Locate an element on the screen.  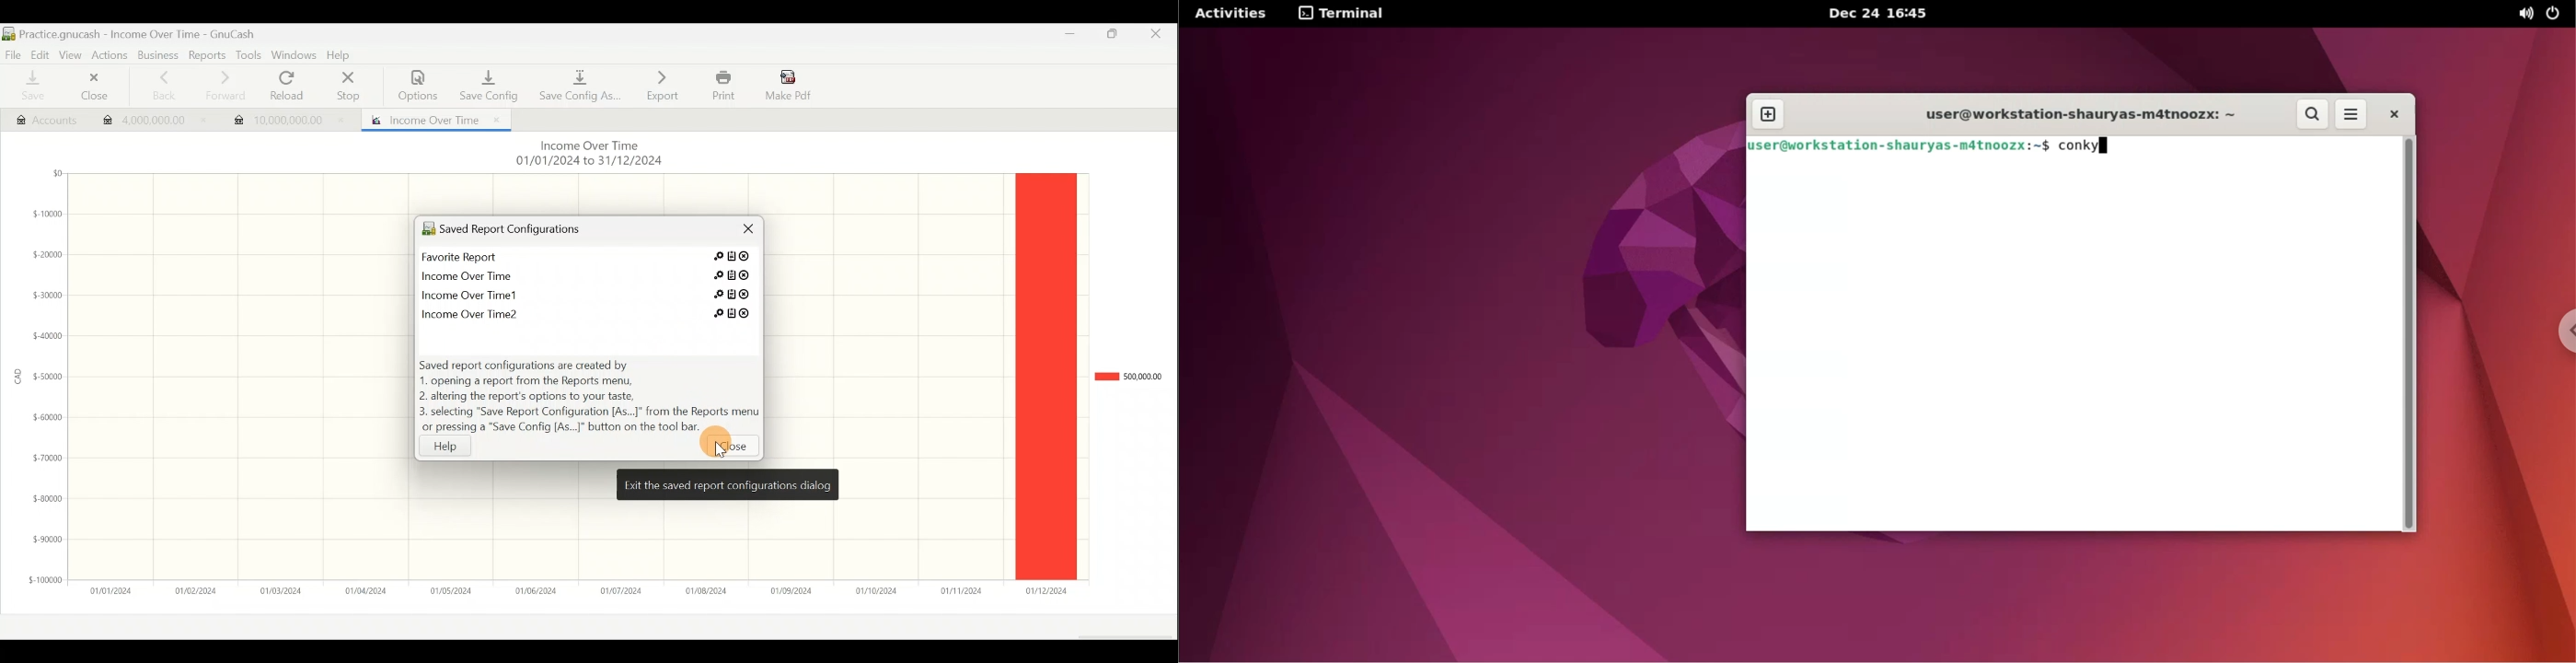
x-axis (date range) is located at coordinates (567, 590).